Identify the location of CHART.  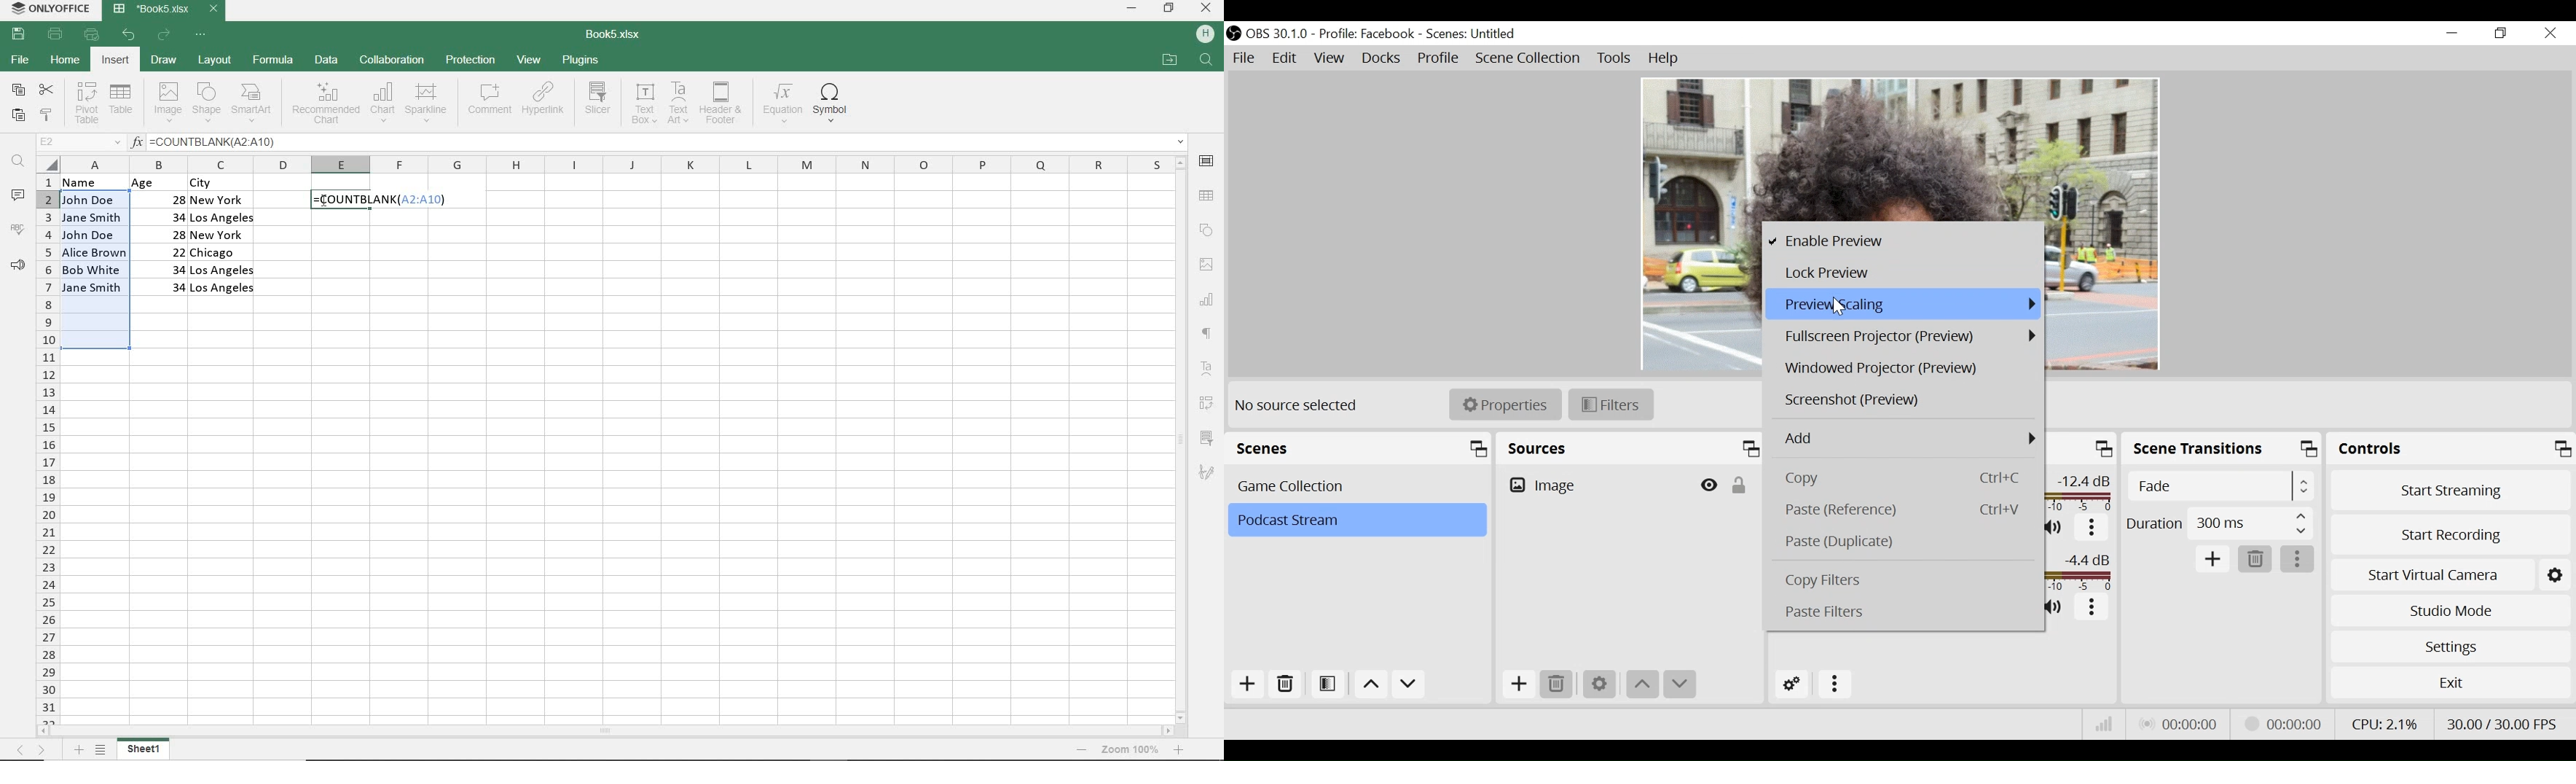
(1206, 299).